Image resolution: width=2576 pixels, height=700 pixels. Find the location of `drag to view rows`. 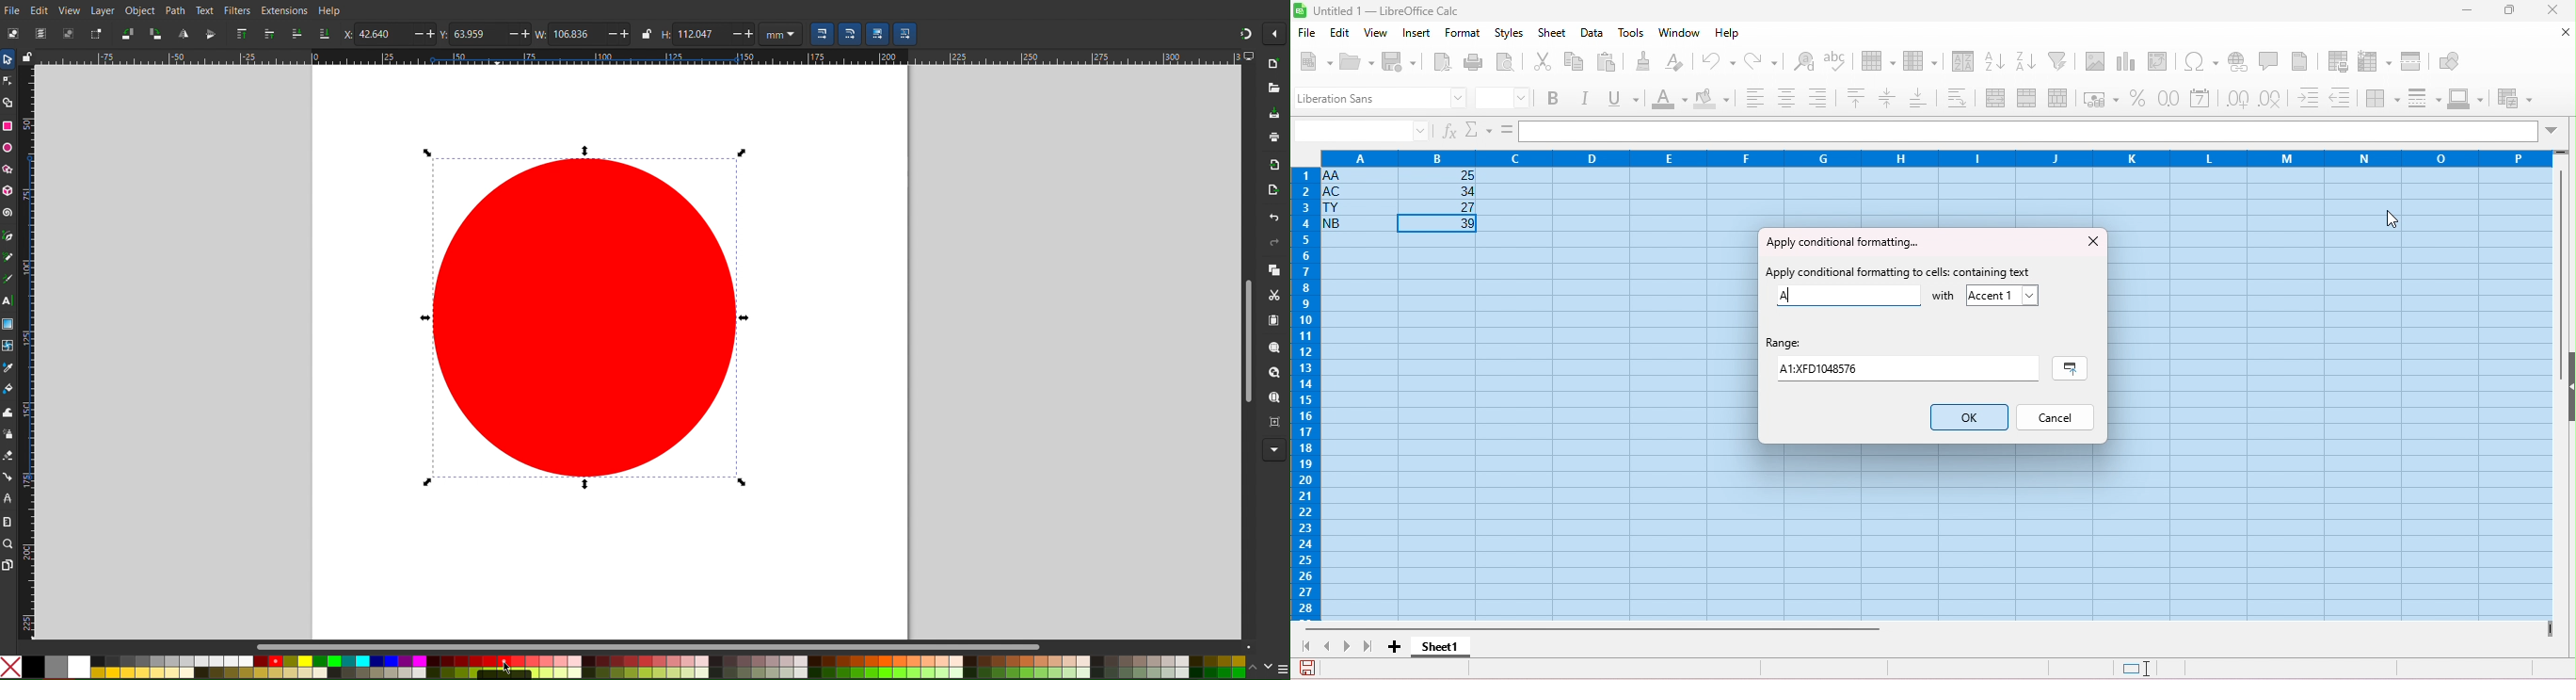

drag to view rows is located at coordinates (2562, 153).